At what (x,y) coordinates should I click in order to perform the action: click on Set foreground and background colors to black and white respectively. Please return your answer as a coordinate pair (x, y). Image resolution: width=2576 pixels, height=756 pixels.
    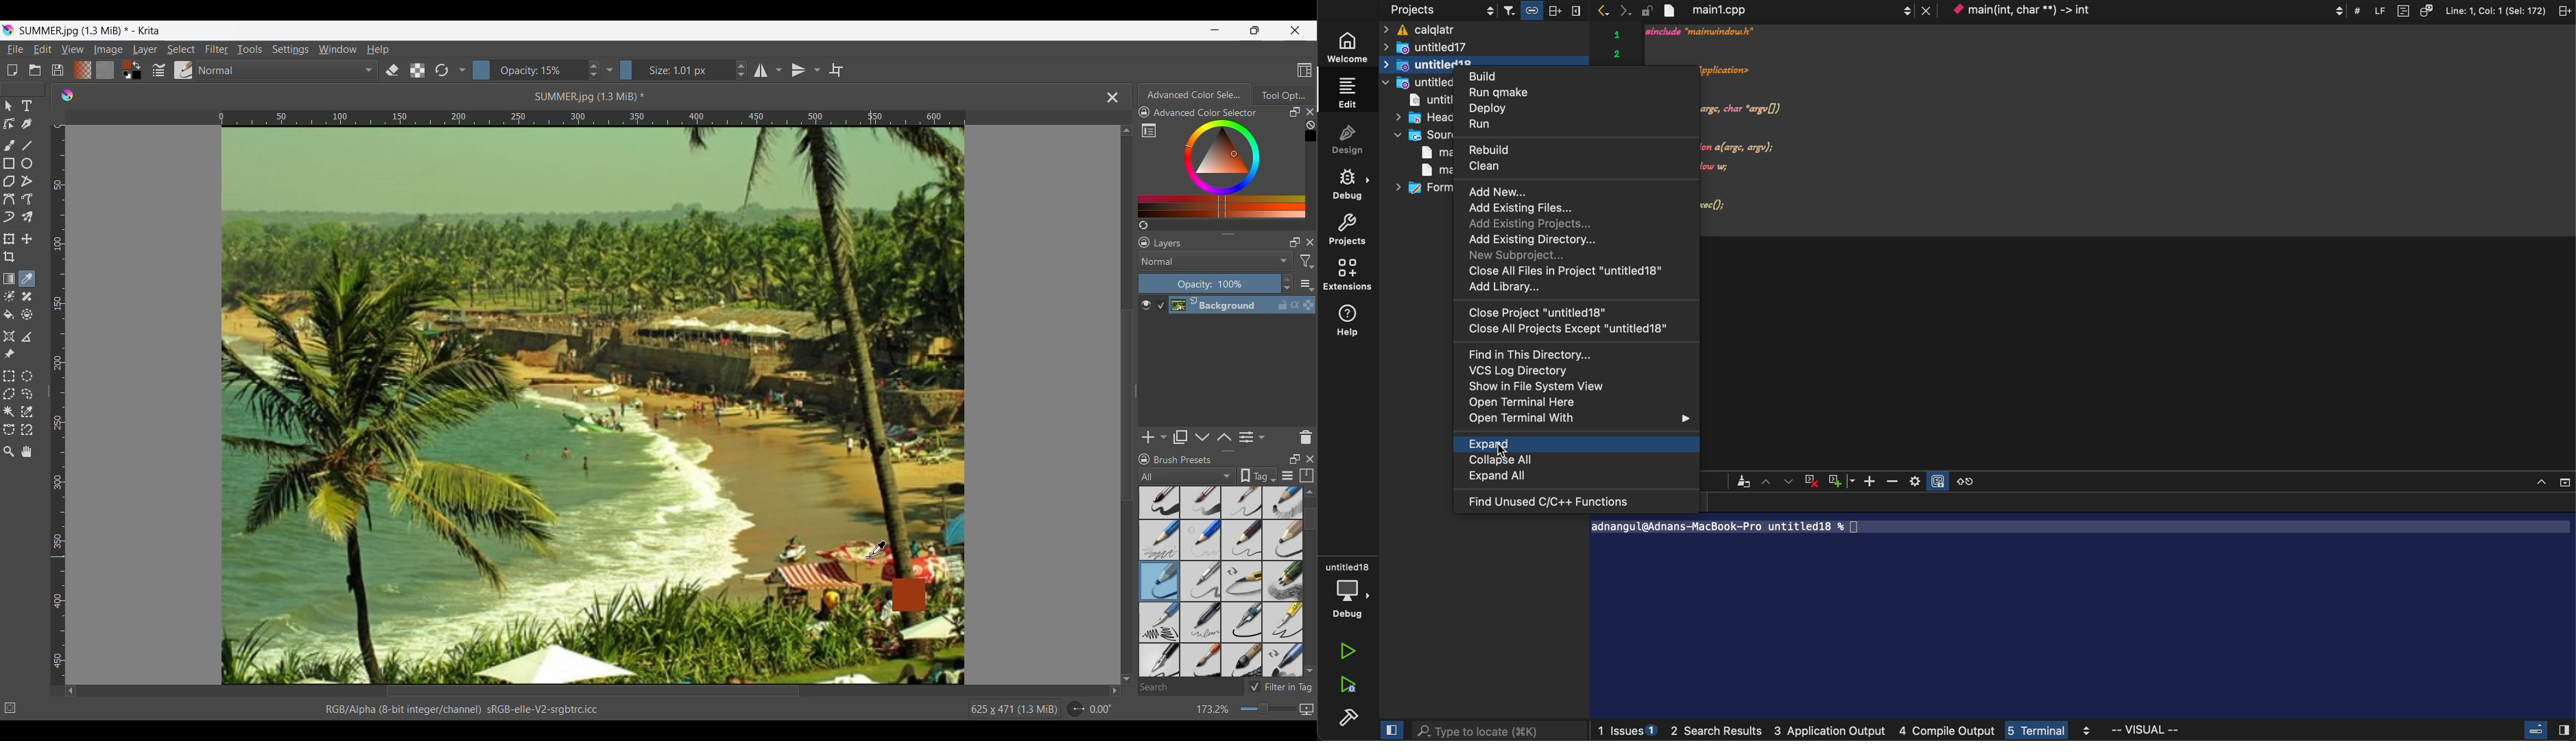
    Looking at the image, I should click on (124, 76).